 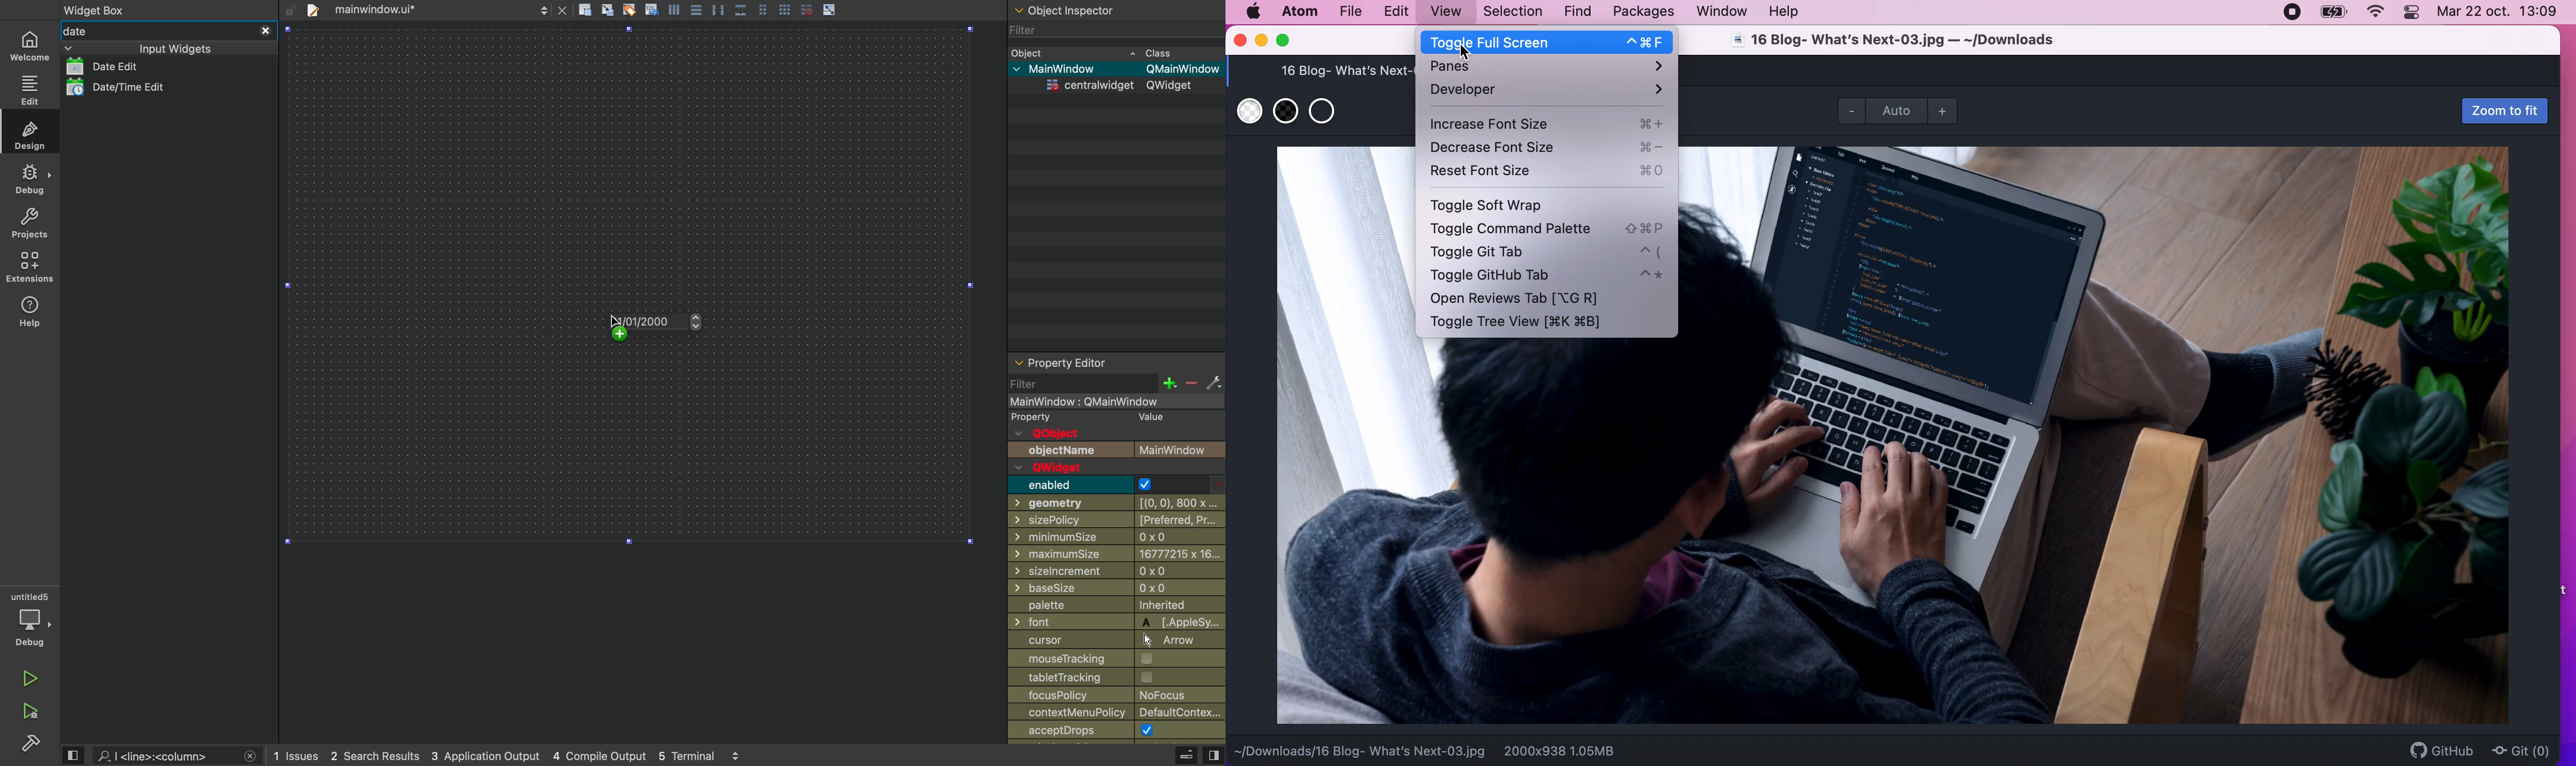 I want to click on edit, so click(x=1401, y=13).